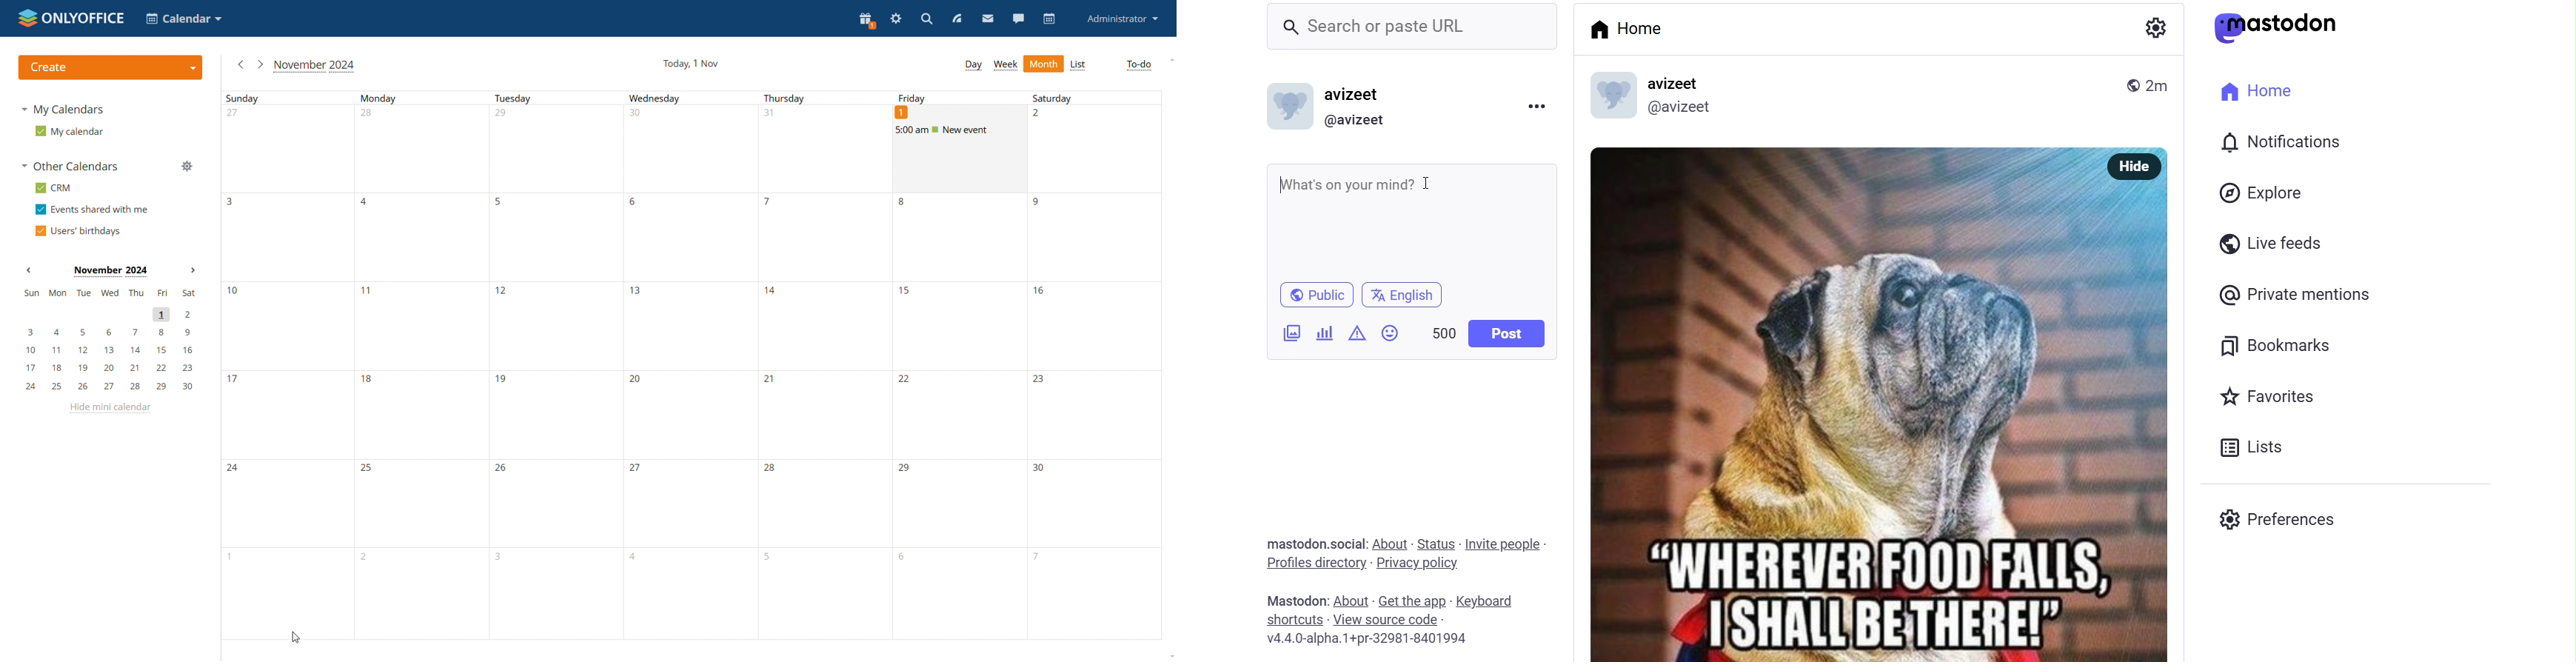 Image resolution: width=2576 pixels, height=672 pixels. Describe the element at coordinates (1388, 619) in the screenshot. I see `View Source Code` at that location.